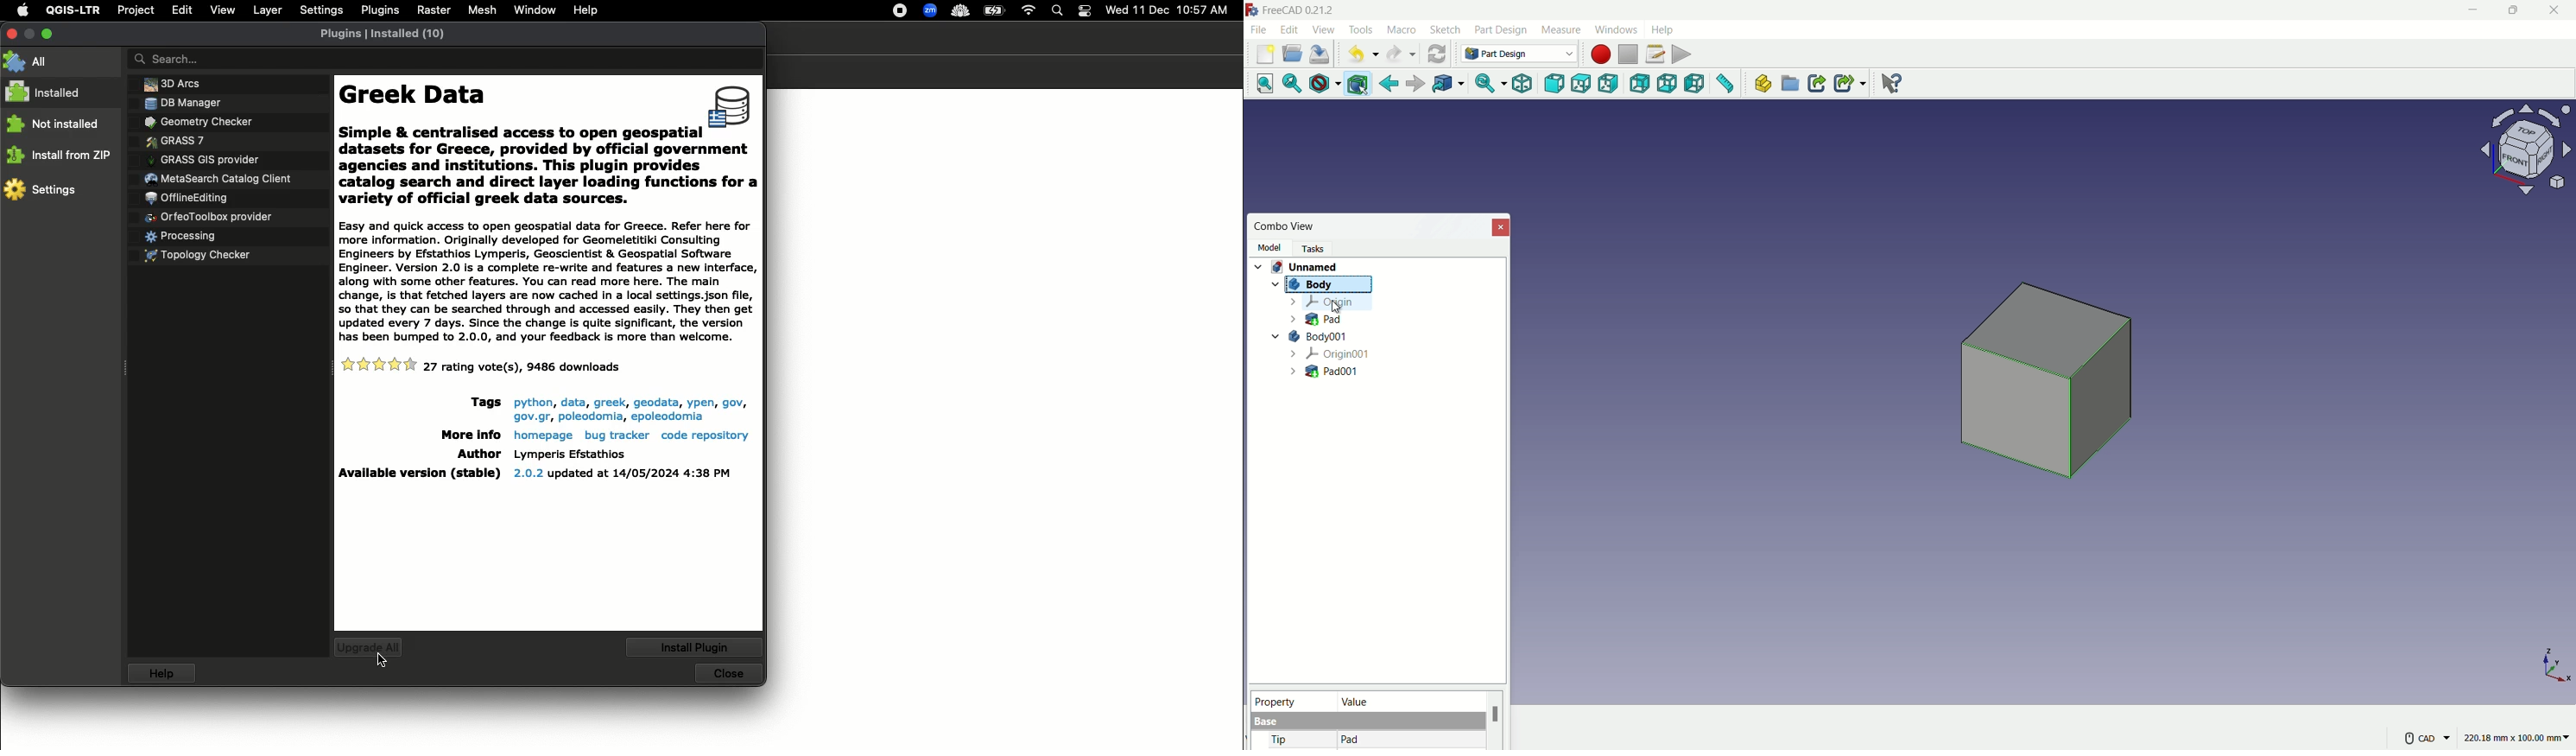  What do you see at coordinates (1402, 31) in the screenshot?
I see `macro` at bounding box center [1402, 31].